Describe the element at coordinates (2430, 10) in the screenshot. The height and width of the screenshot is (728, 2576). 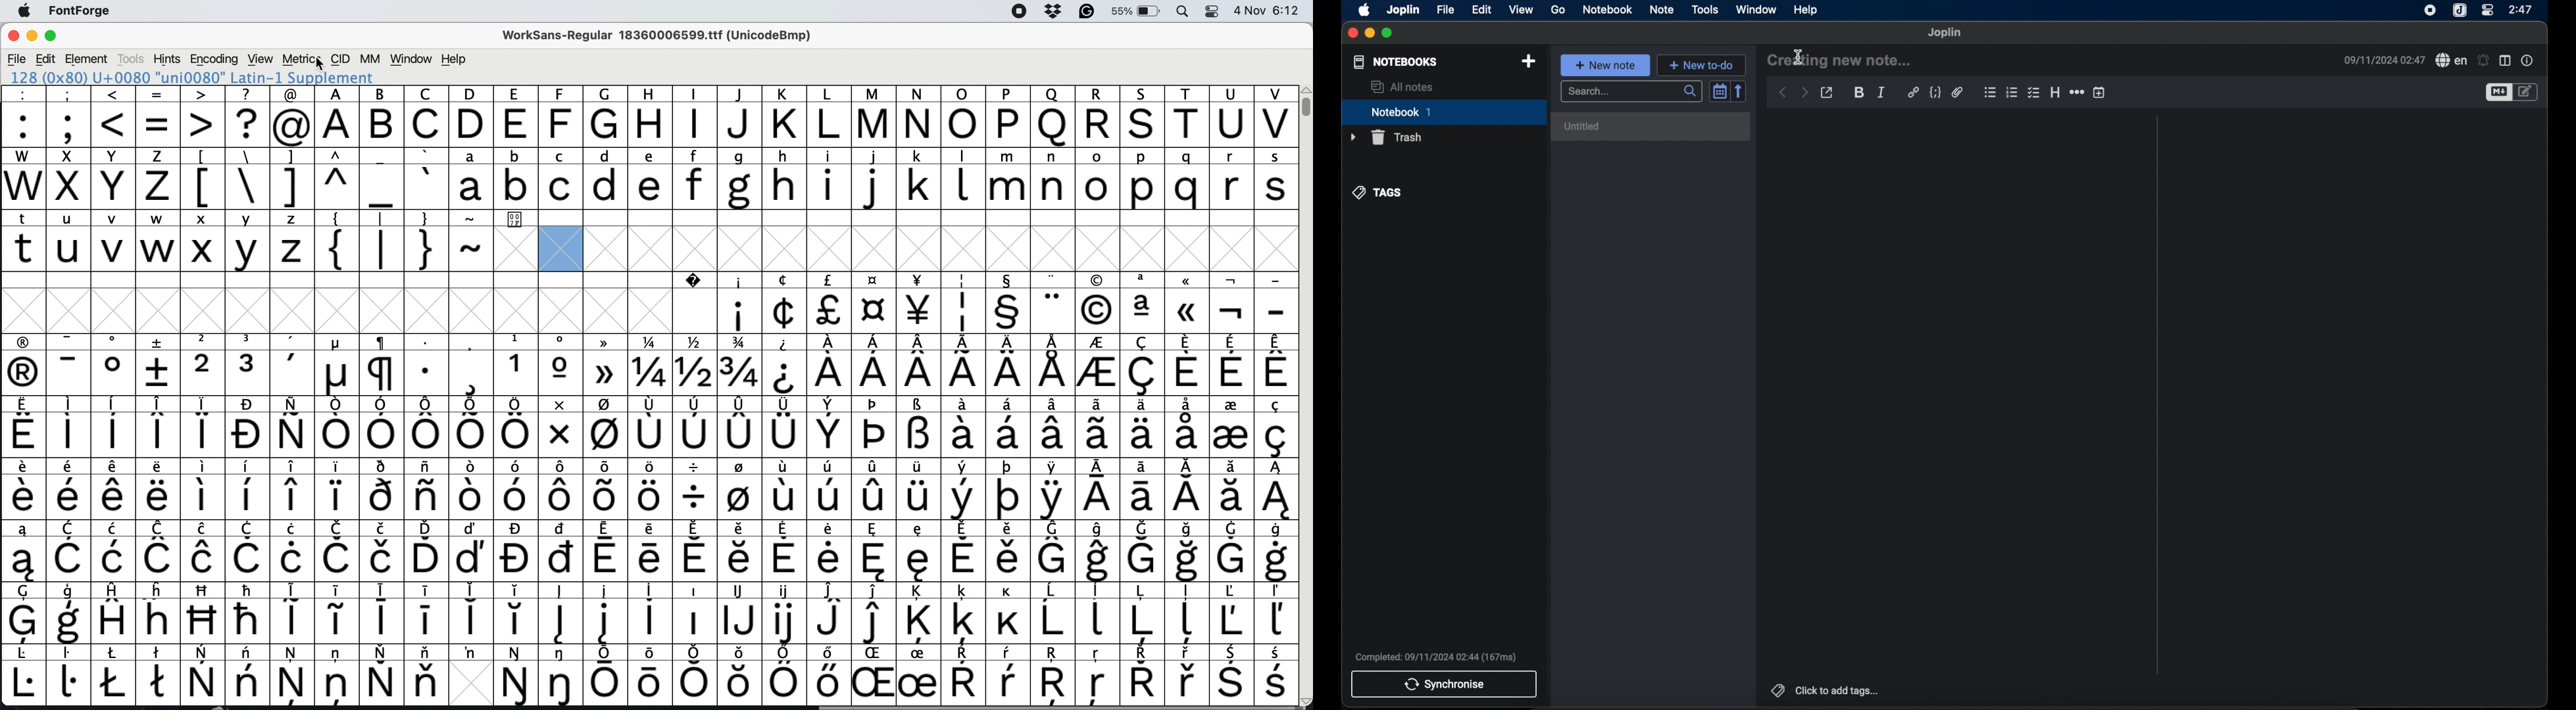
I see `screen recorder icon` at that location.